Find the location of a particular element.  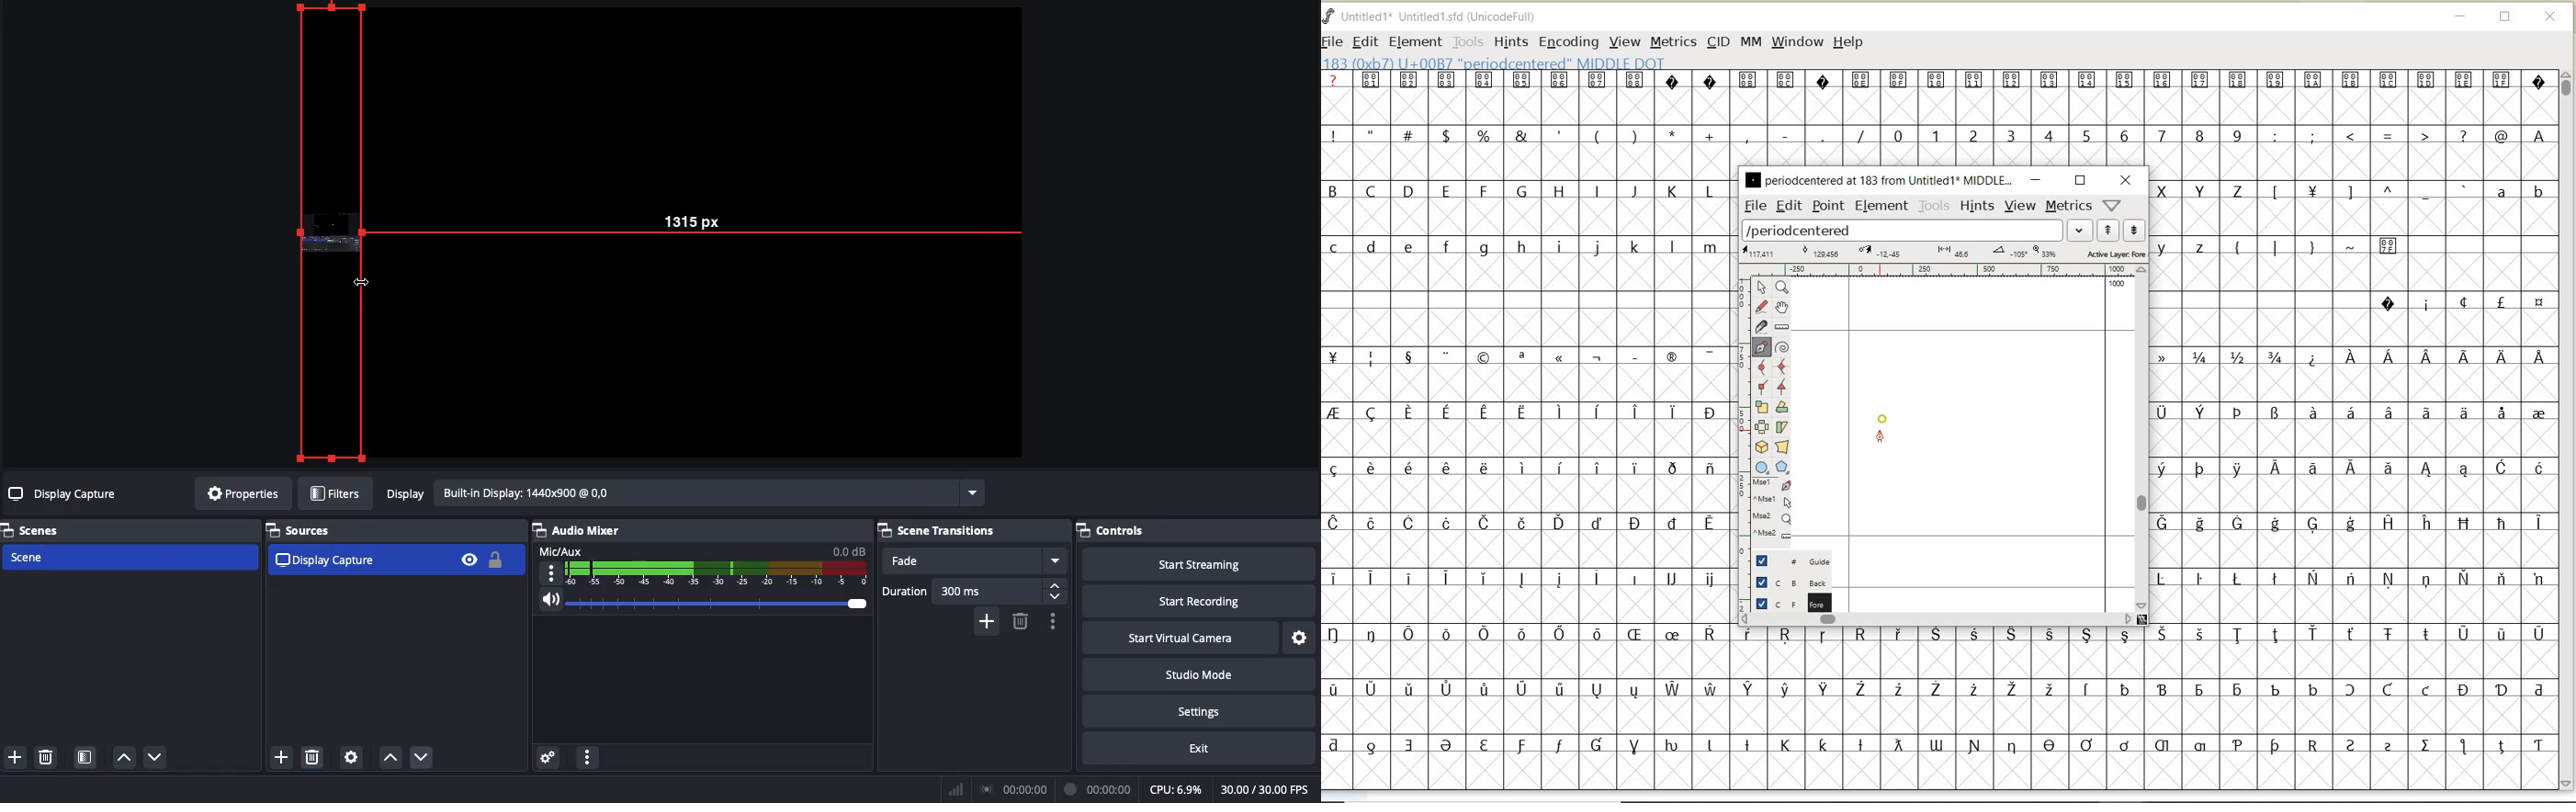

FPS is located at coordinates (1271, 789).